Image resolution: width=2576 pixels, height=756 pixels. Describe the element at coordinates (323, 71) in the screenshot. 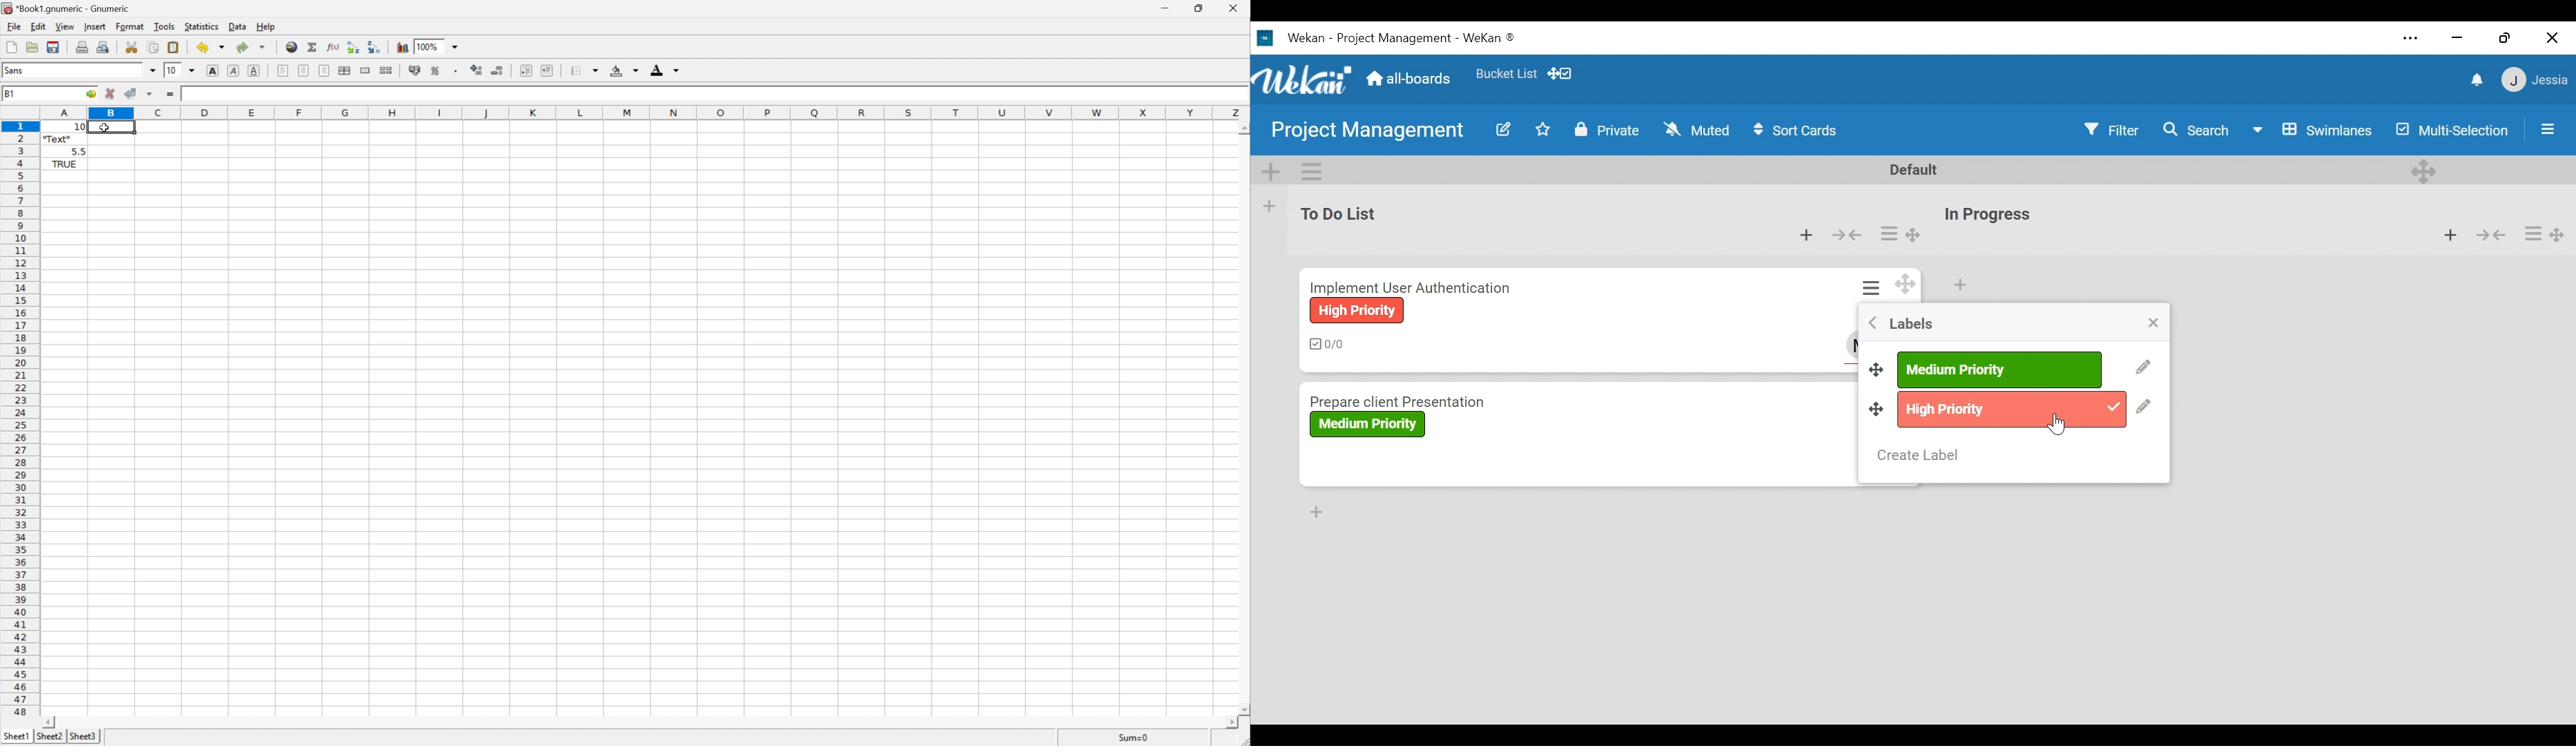

I see `Align Right` at that location.